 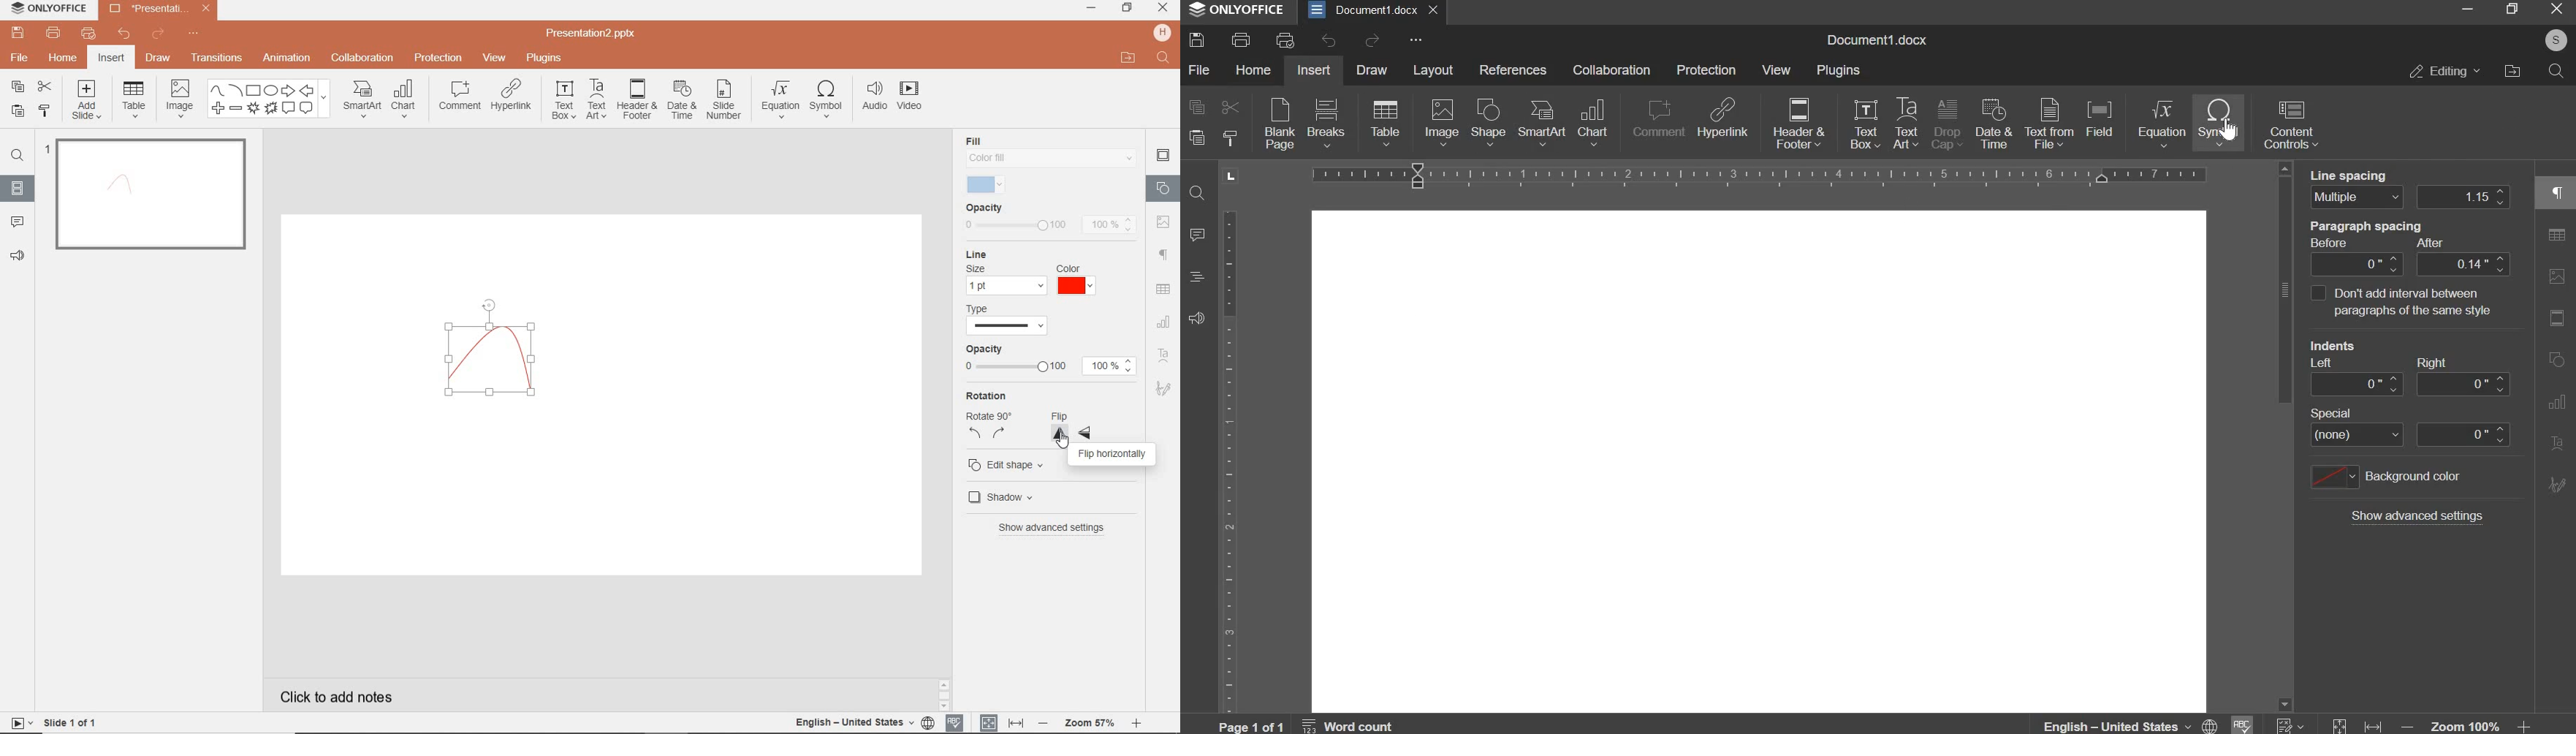 I want to click on hyperlink, so click(x=1723, y=116).